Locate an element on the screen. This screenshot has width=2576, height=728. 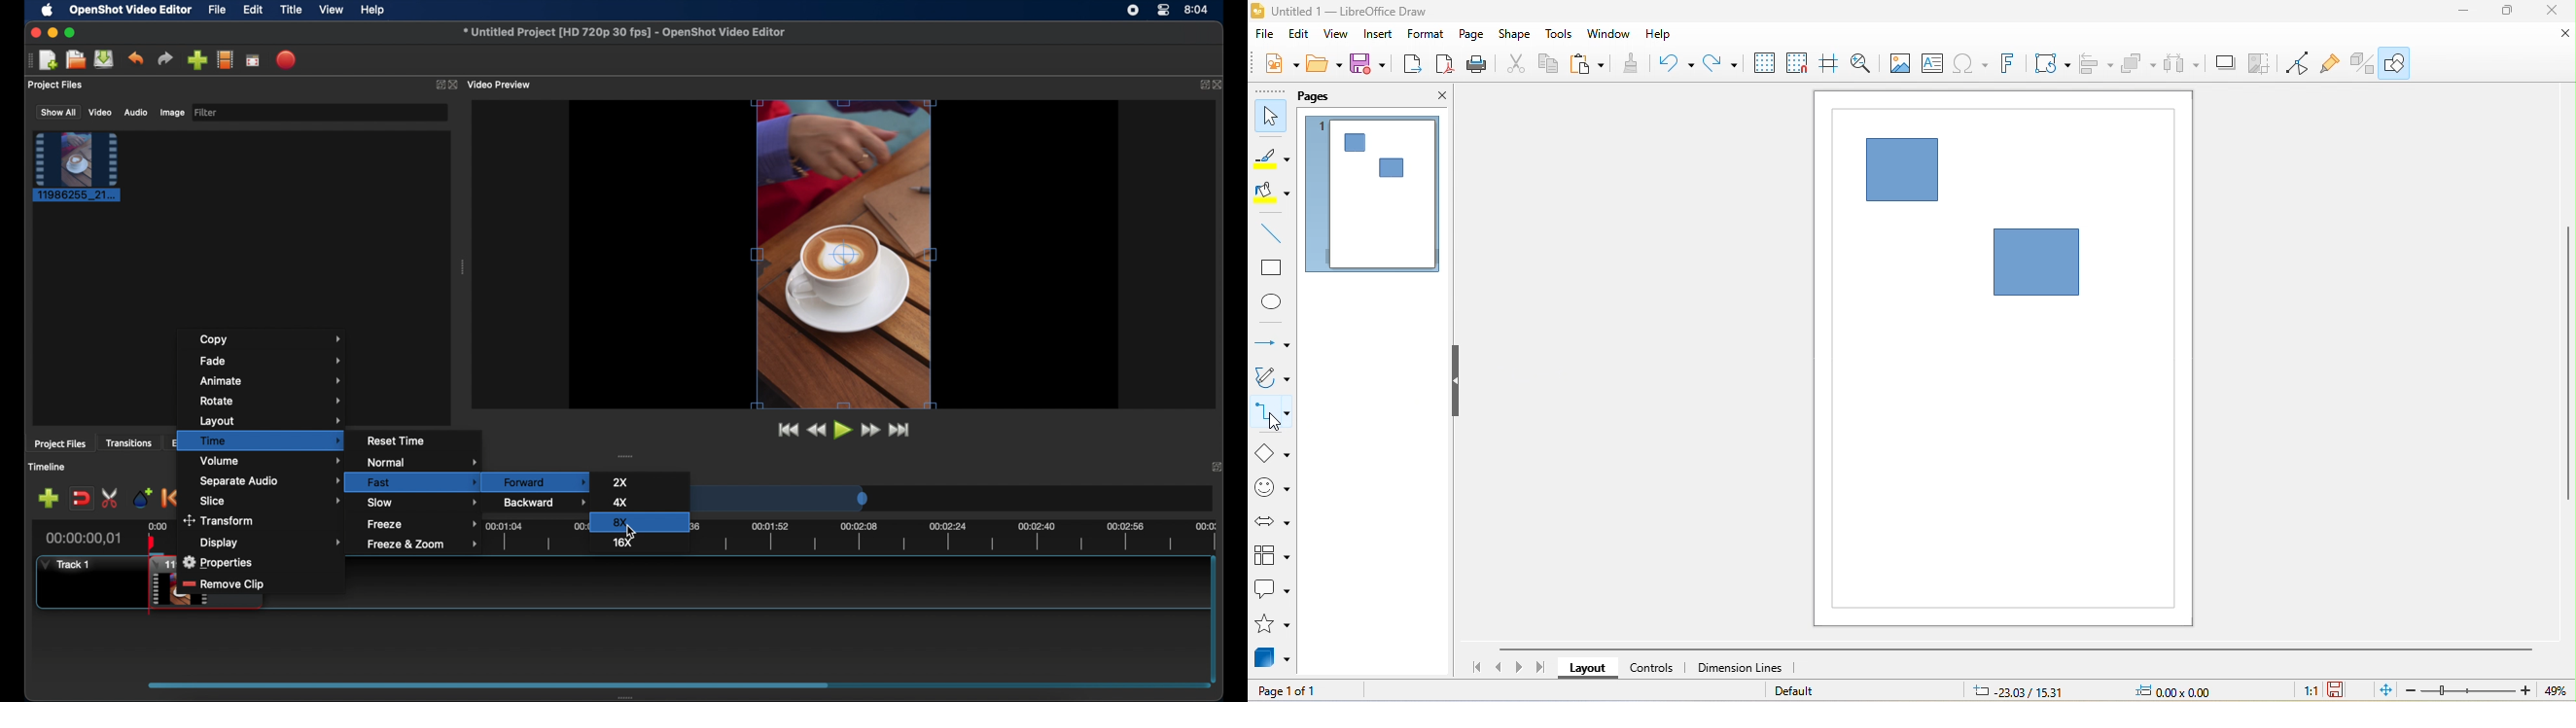
scroll to last page is located at coordinates (1542, 667).